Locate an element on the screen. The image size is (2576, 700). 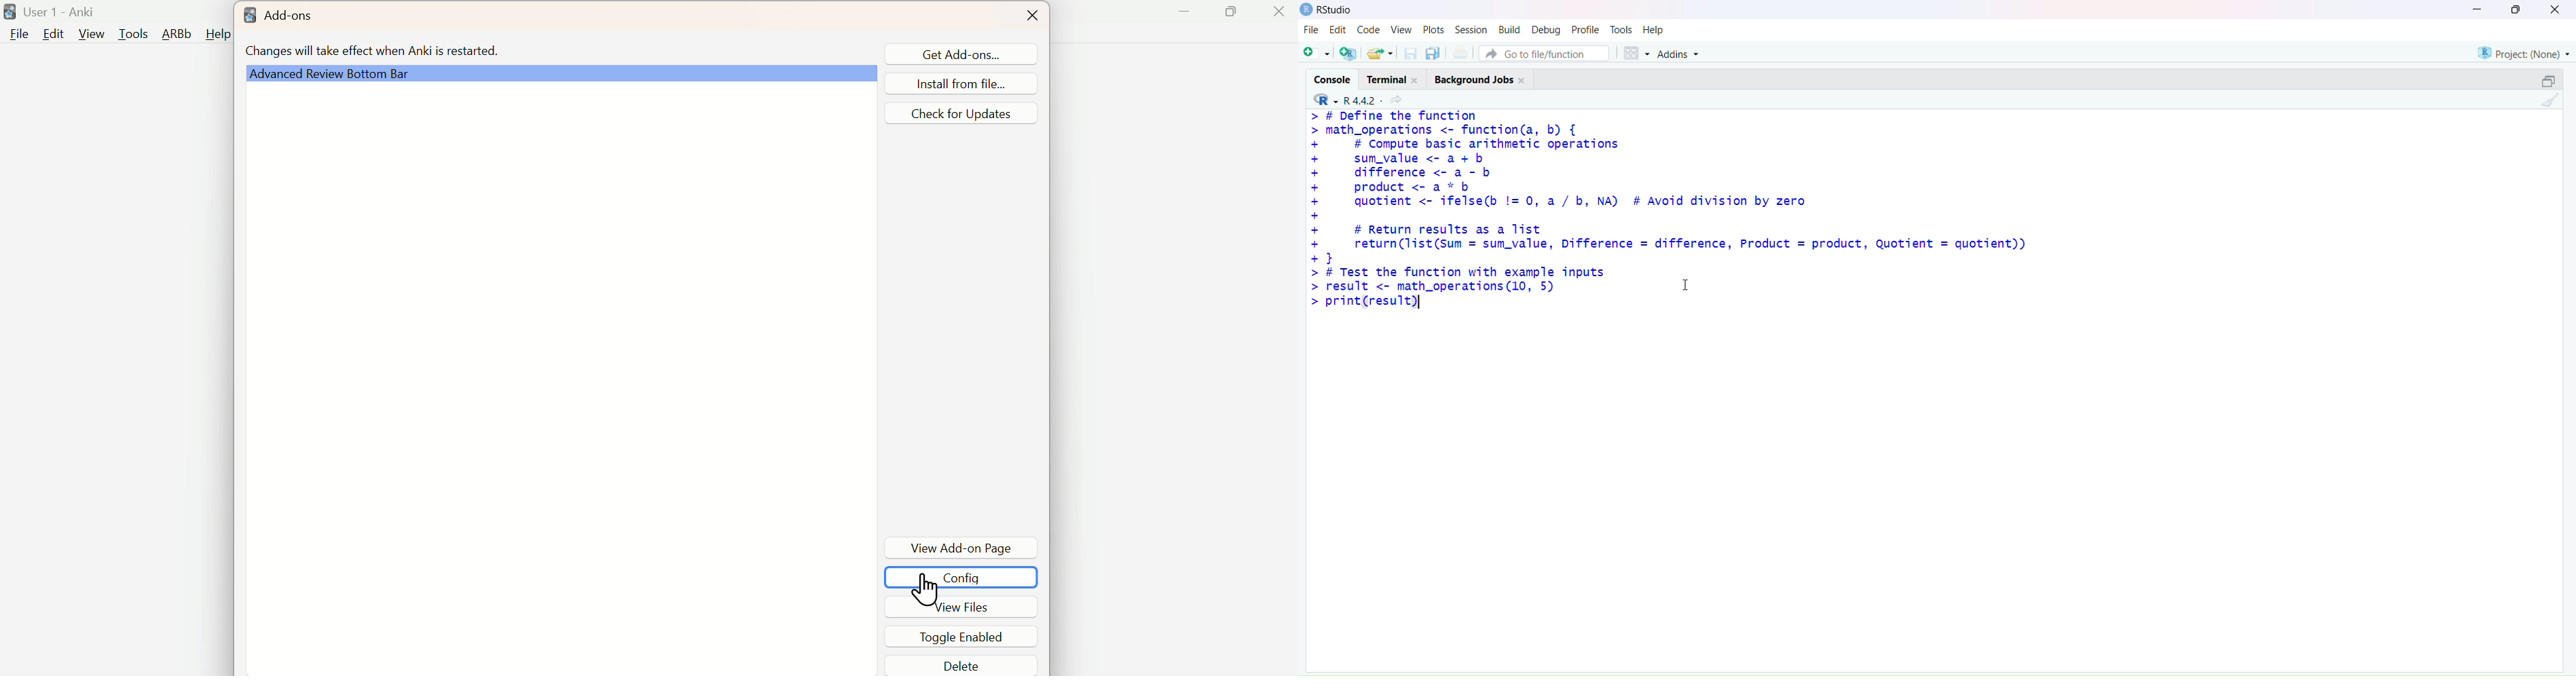
R is located at coordinates (1322, 100).